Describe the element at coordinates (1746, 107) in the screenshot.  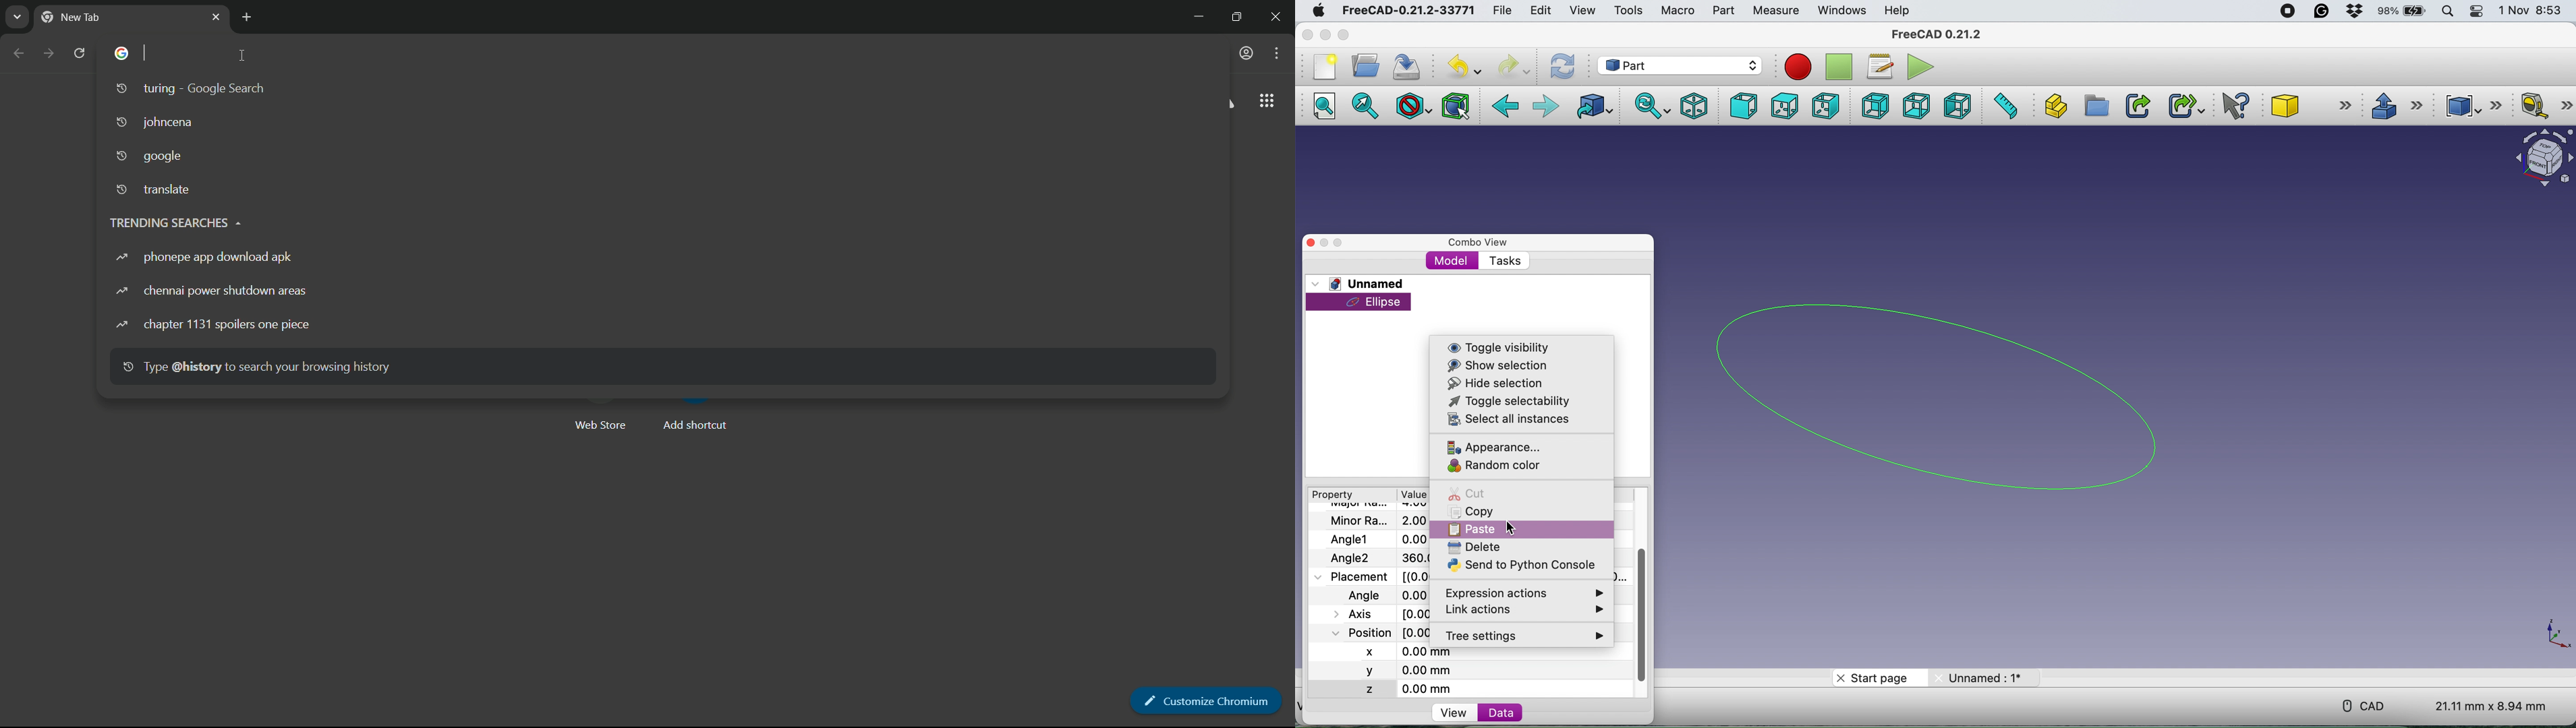
I see `front` at that location.